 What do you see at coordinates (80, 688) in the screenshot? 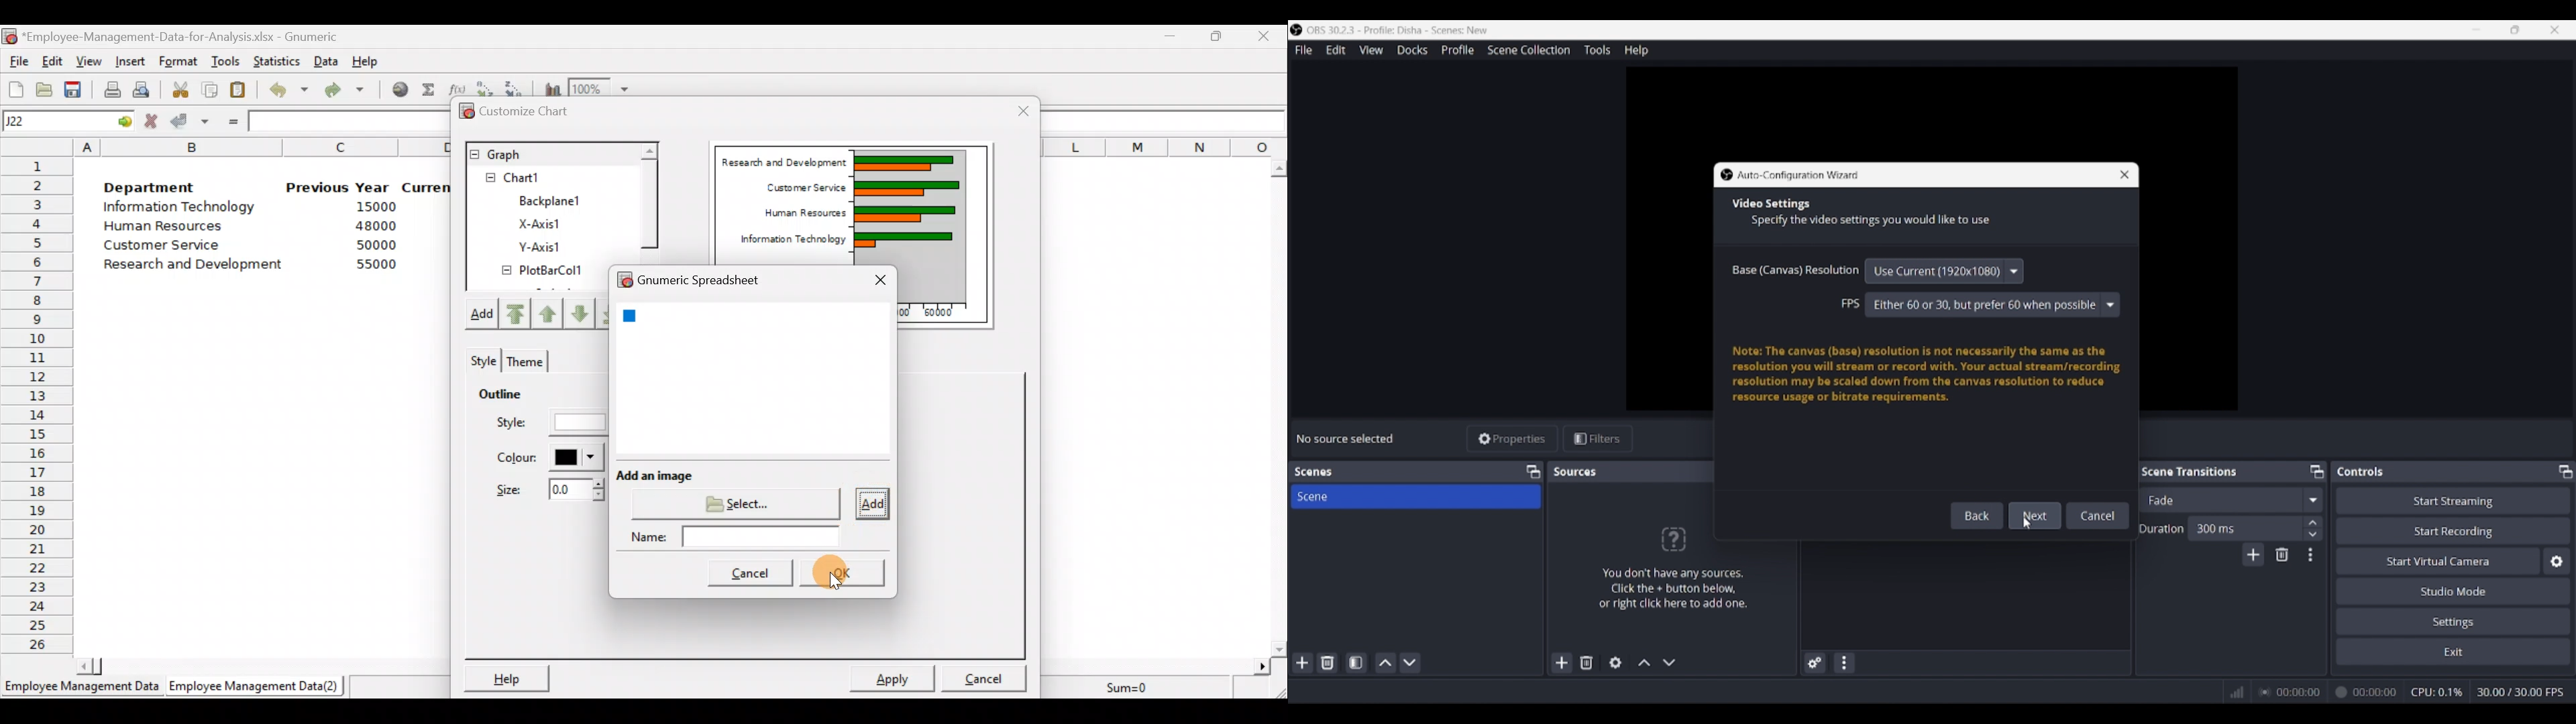
I see `Employee Management Data` at bounding box center [80, 688].